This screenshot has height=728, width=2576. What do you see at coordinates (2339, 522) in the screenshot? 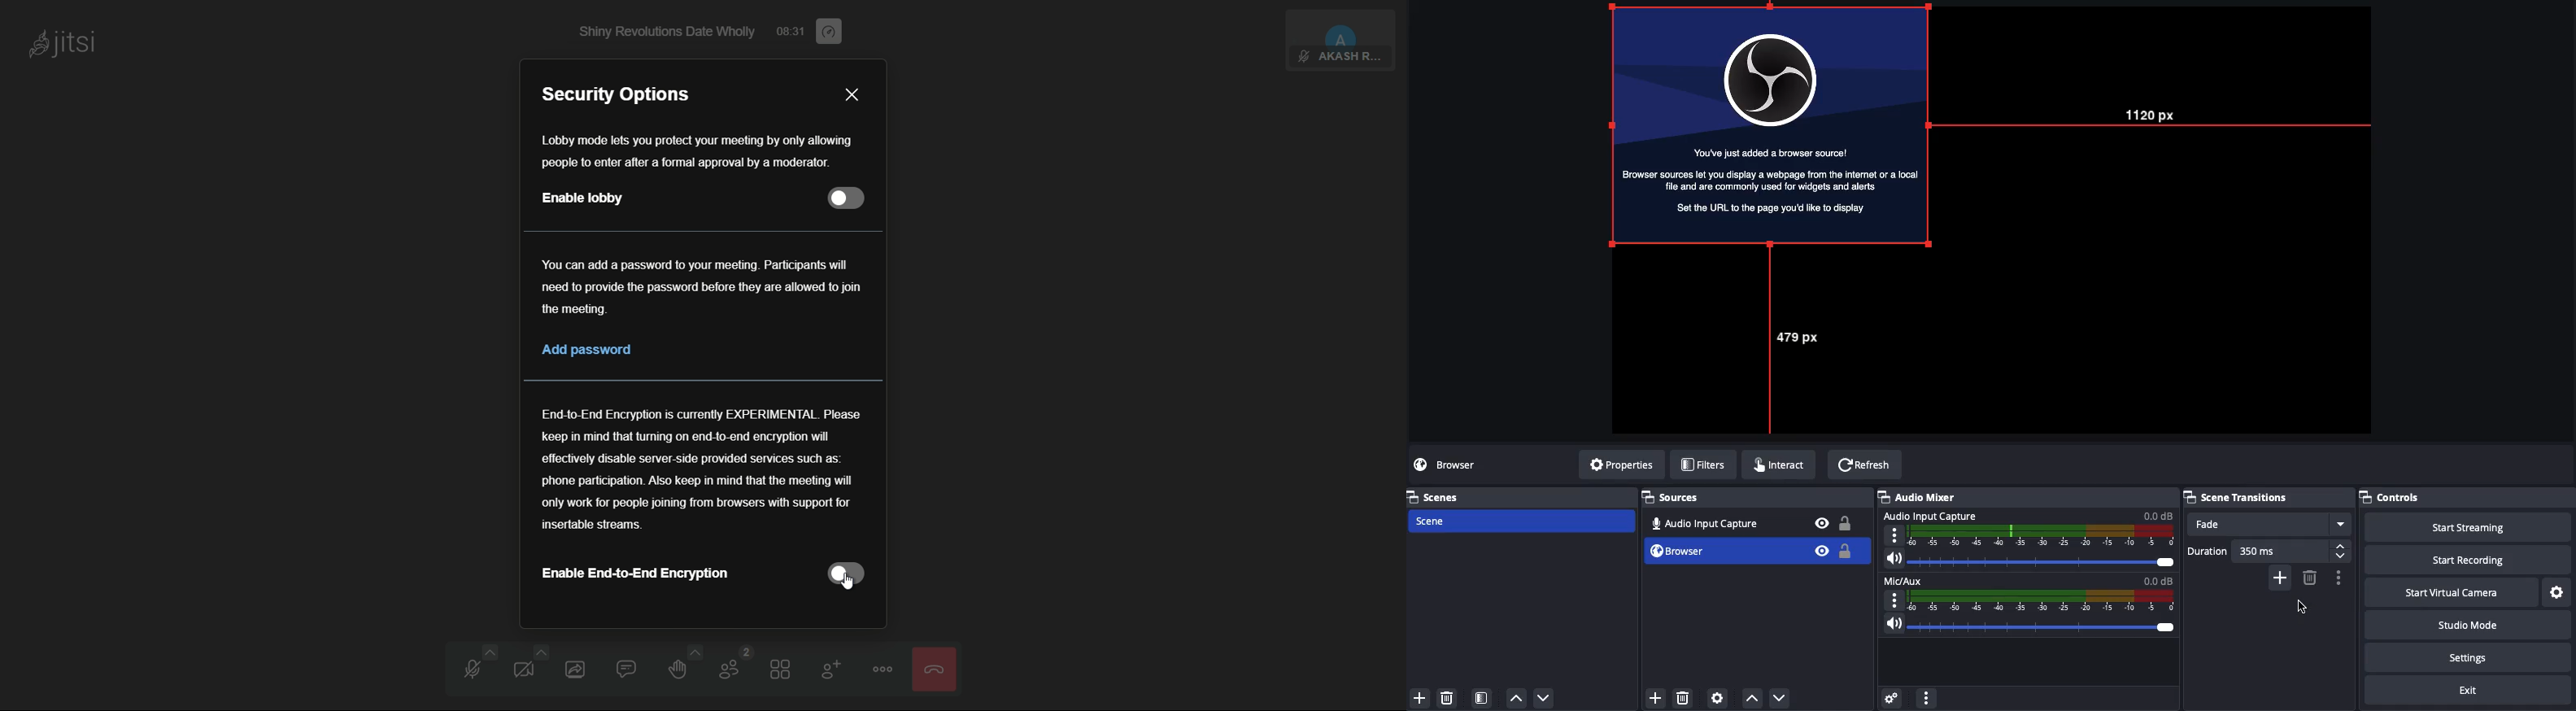
I see `more` at bounding box center [2339, 522].